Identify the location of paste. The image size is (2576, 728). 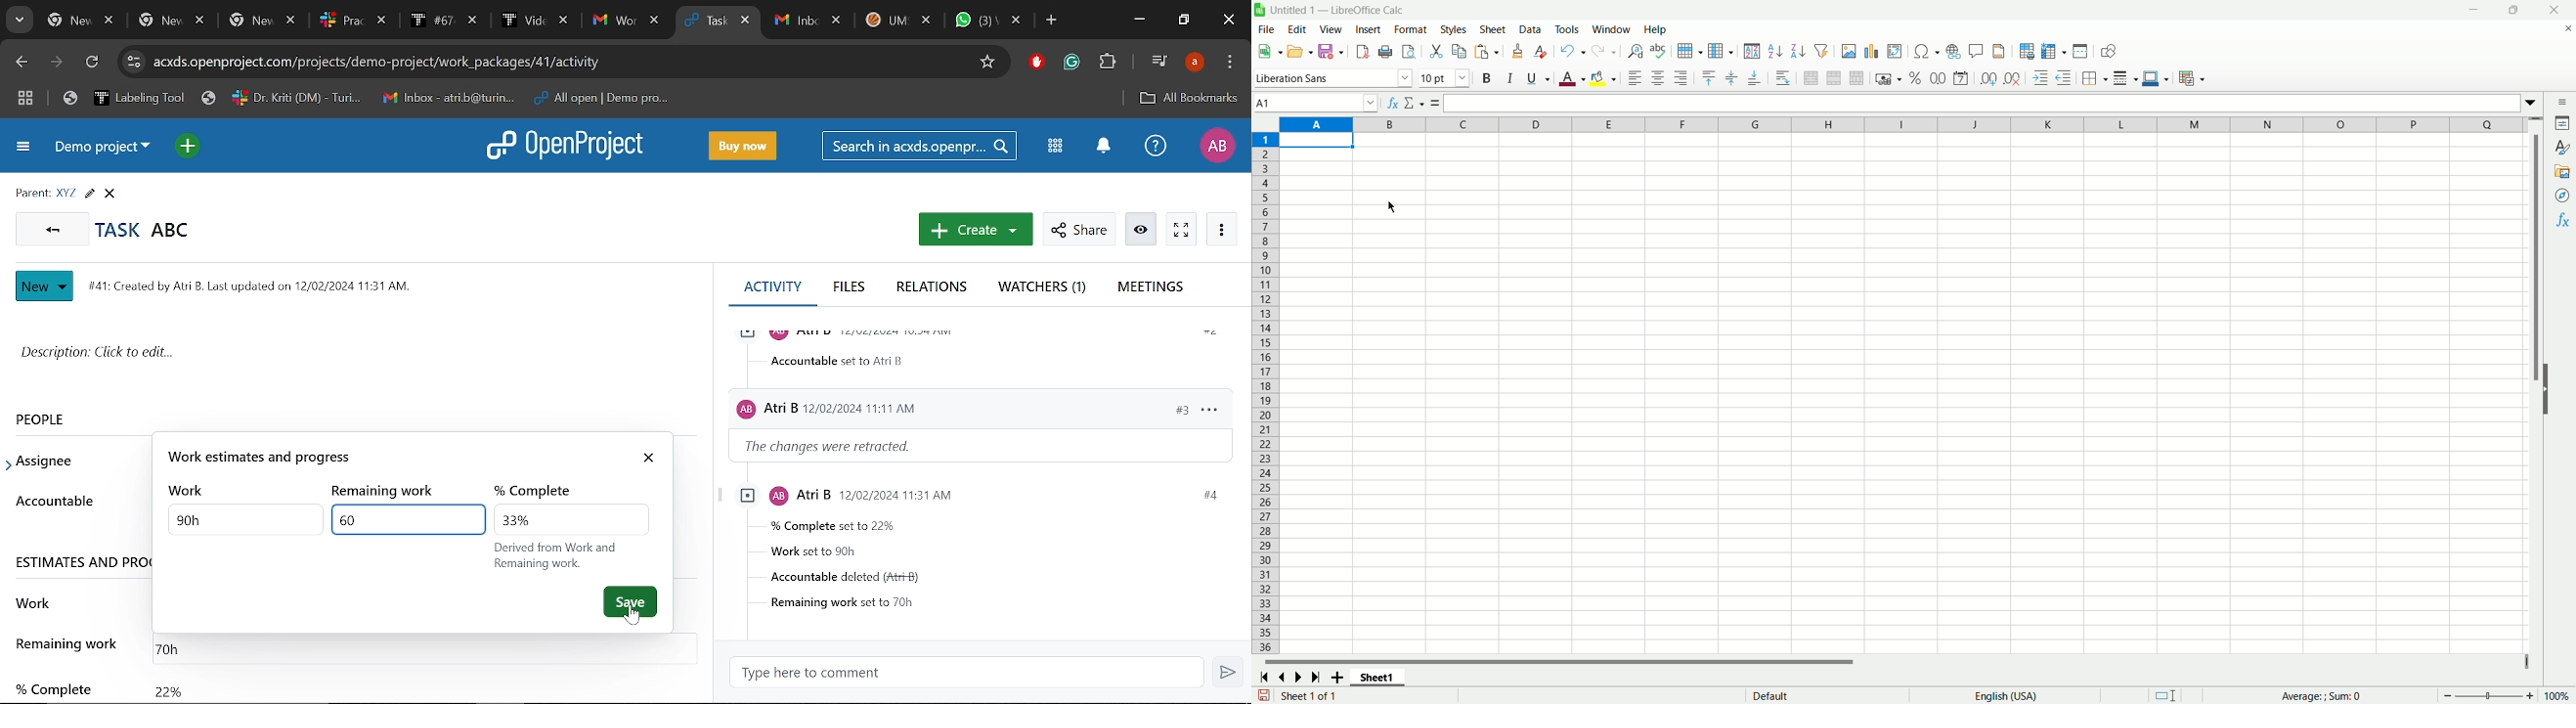
(1487, 52).